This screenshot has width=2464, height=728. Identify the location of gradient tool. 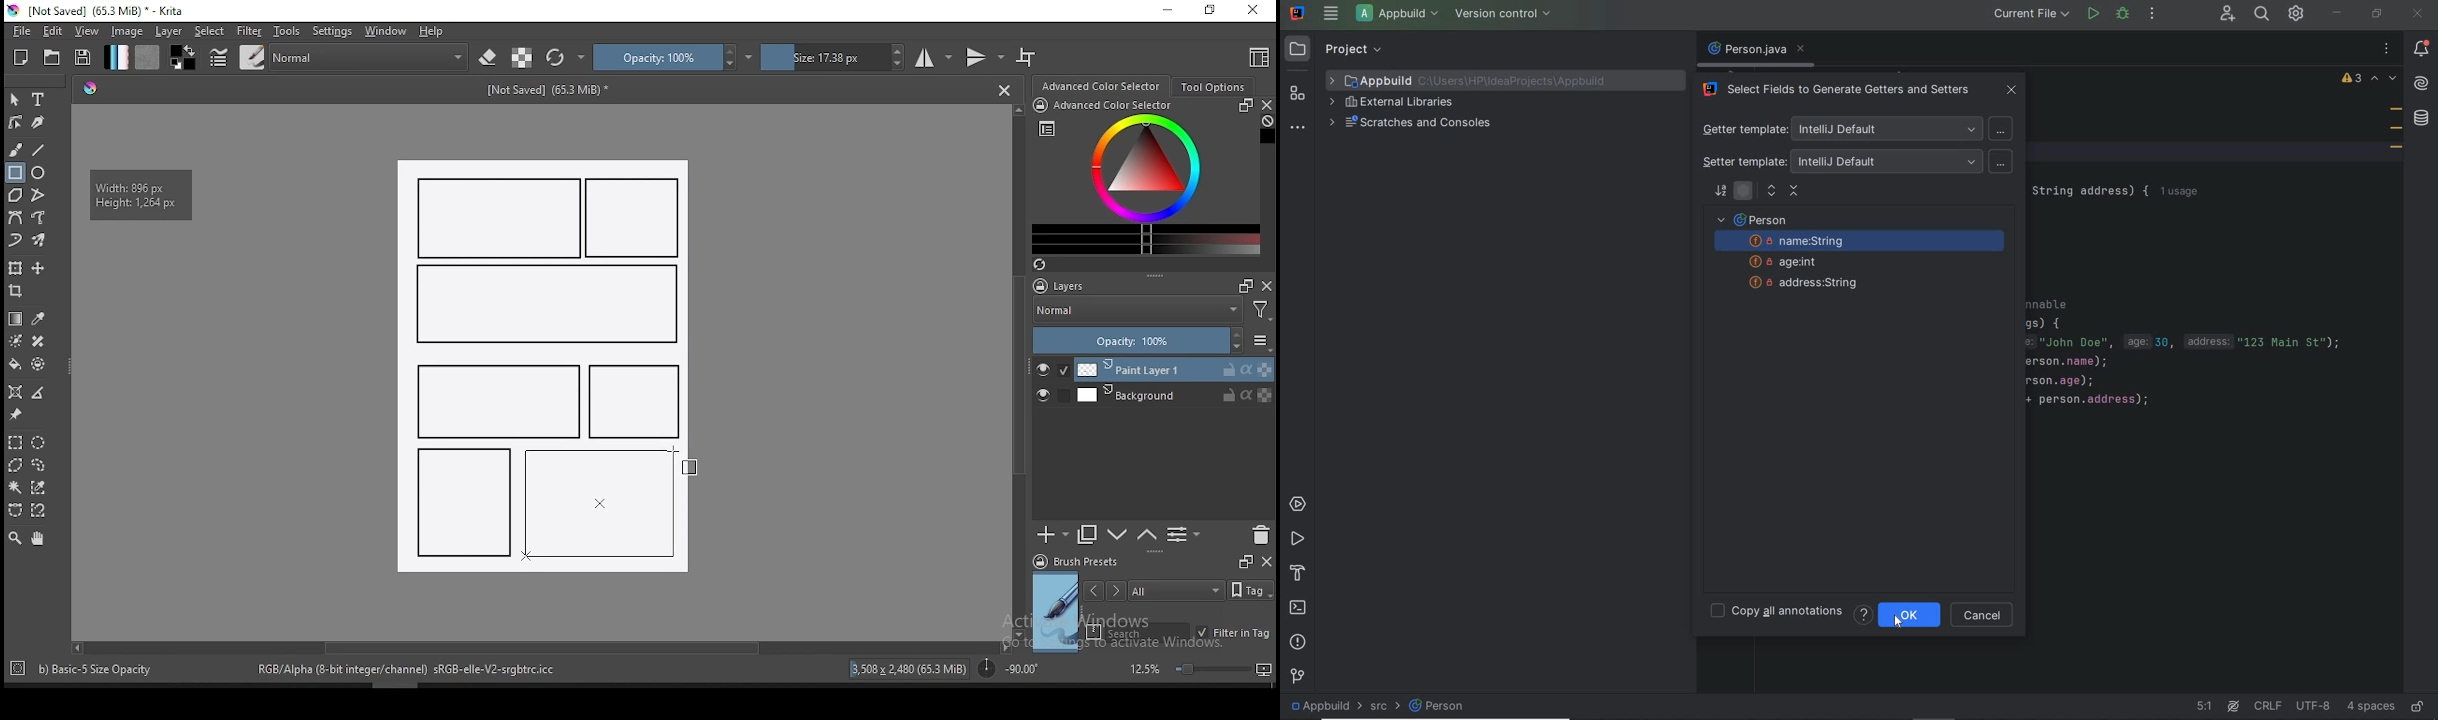
(16, 319).